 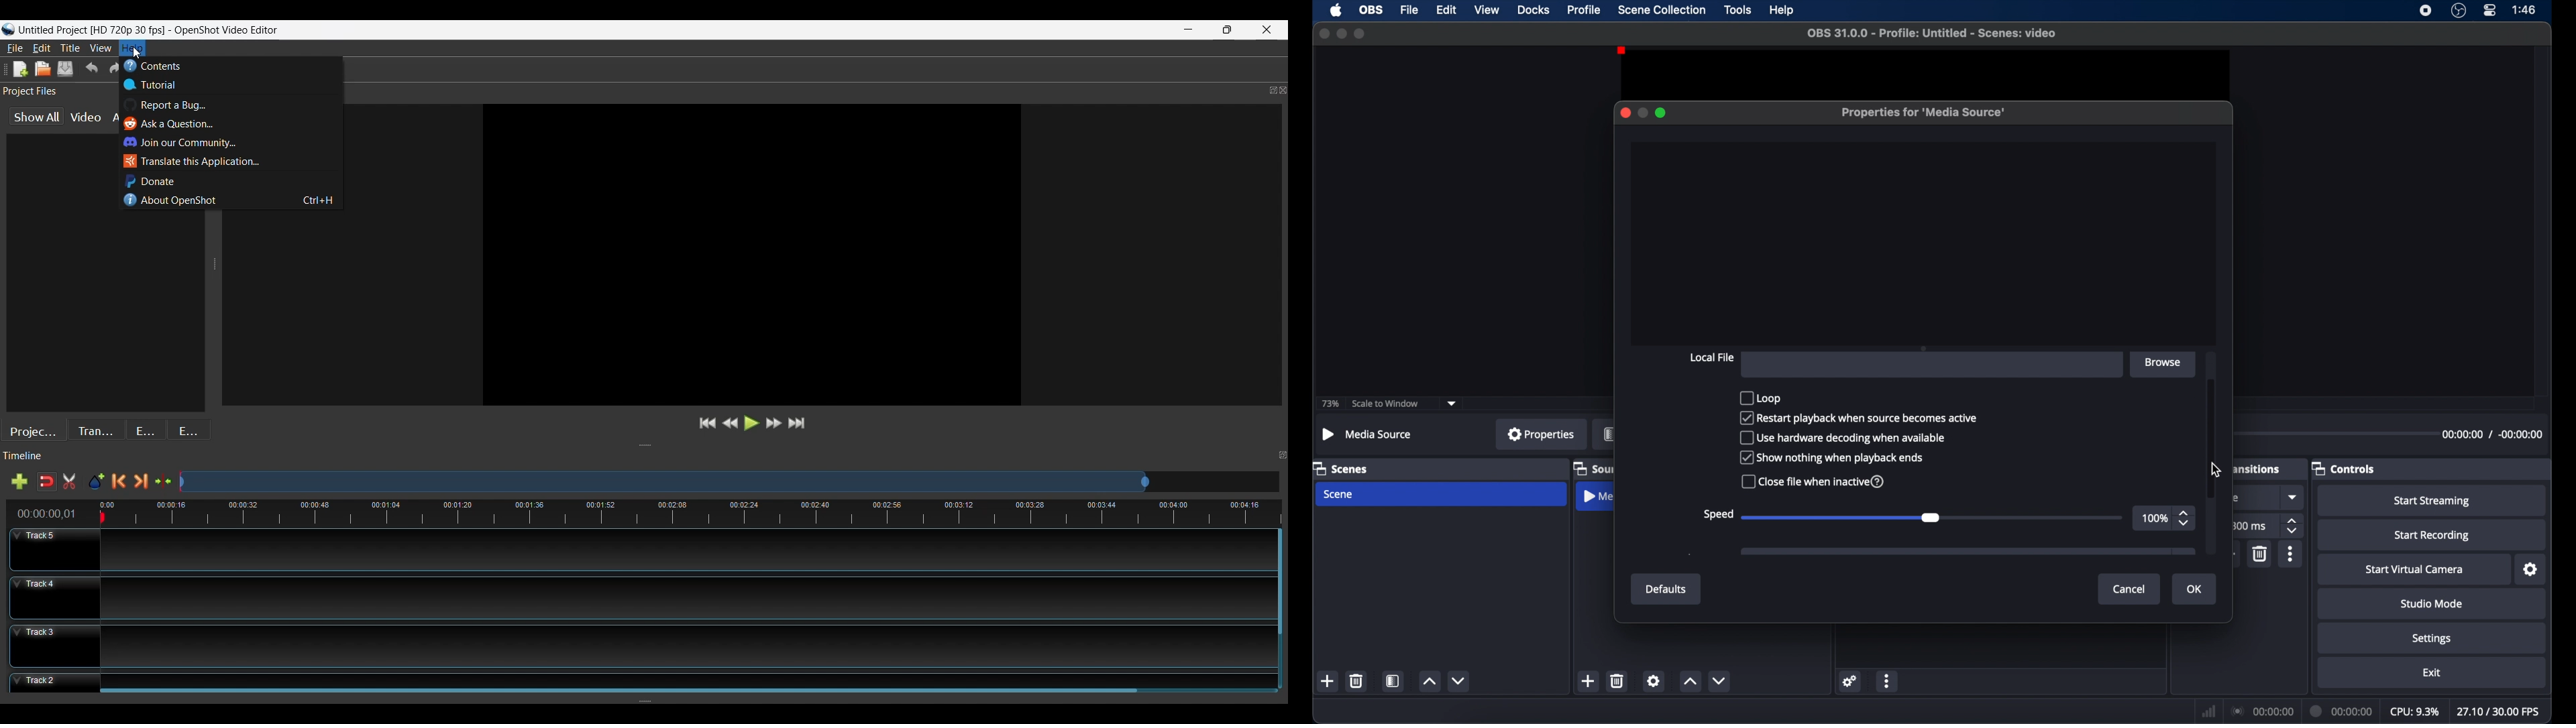 What do you see at coordinates (43, 68) in the screenshot?
I see `New Project` at bounding box center [43, 68].